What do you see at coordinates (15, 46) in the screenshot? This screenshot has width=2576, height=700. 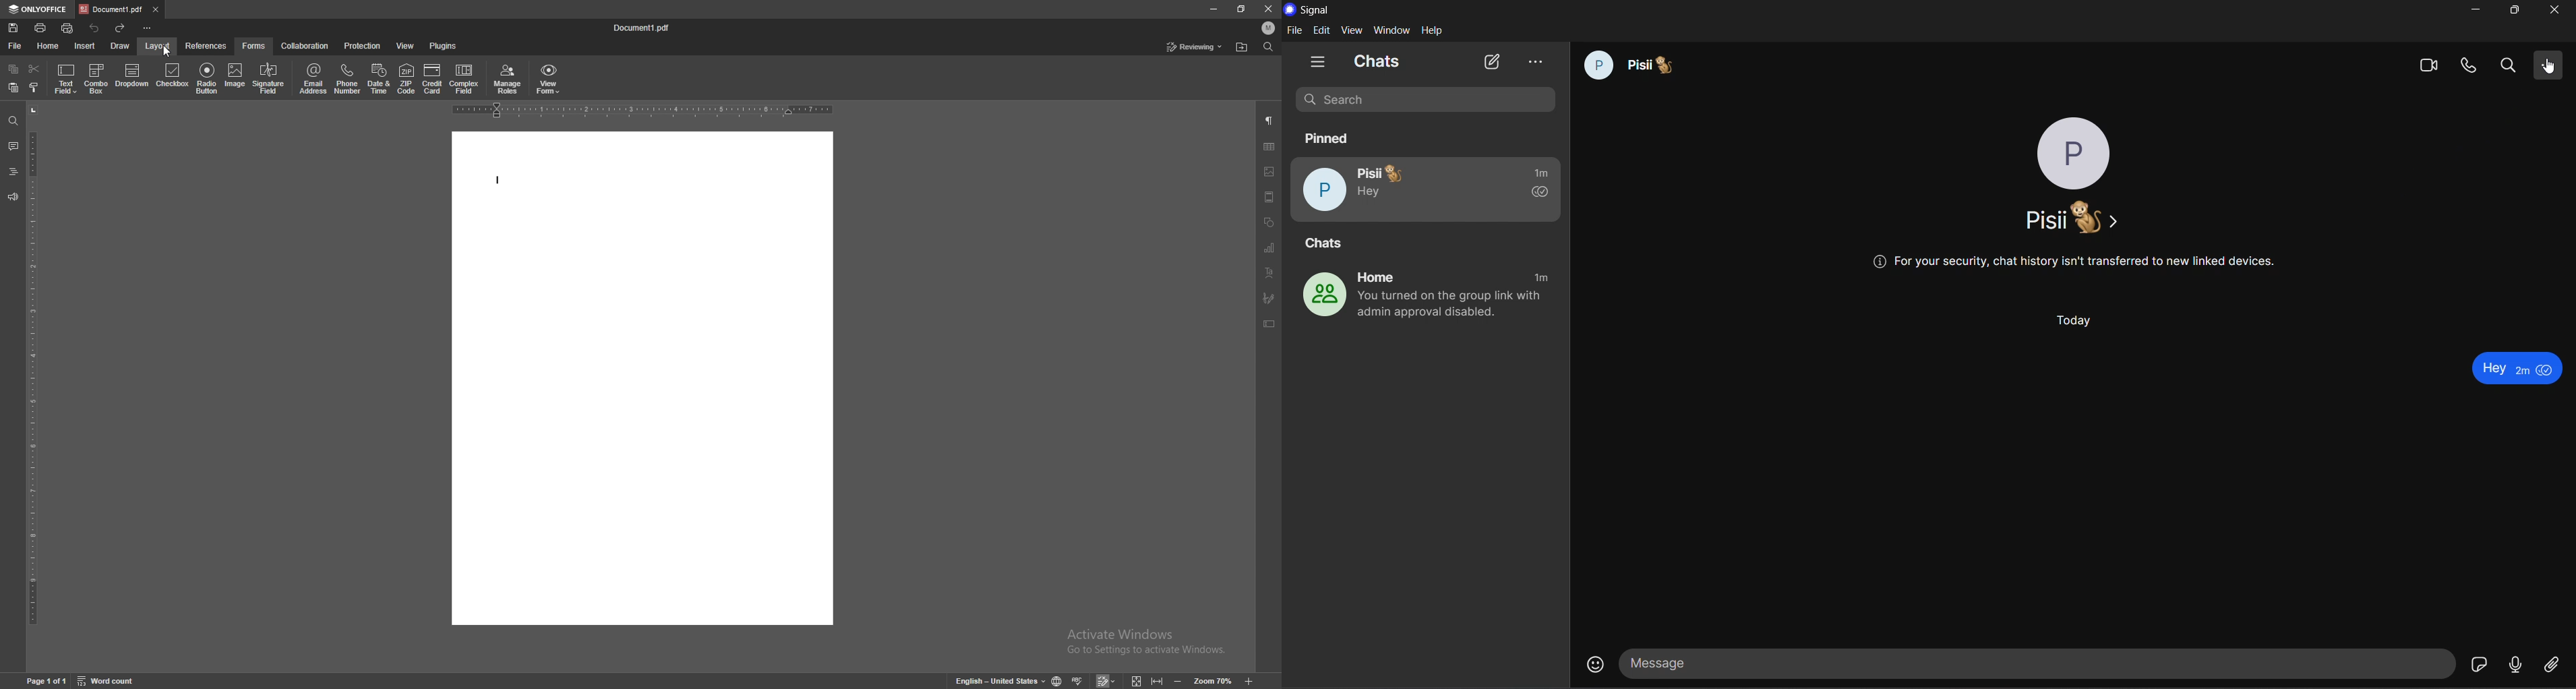 I see `file` at bounding box center [15, 46].